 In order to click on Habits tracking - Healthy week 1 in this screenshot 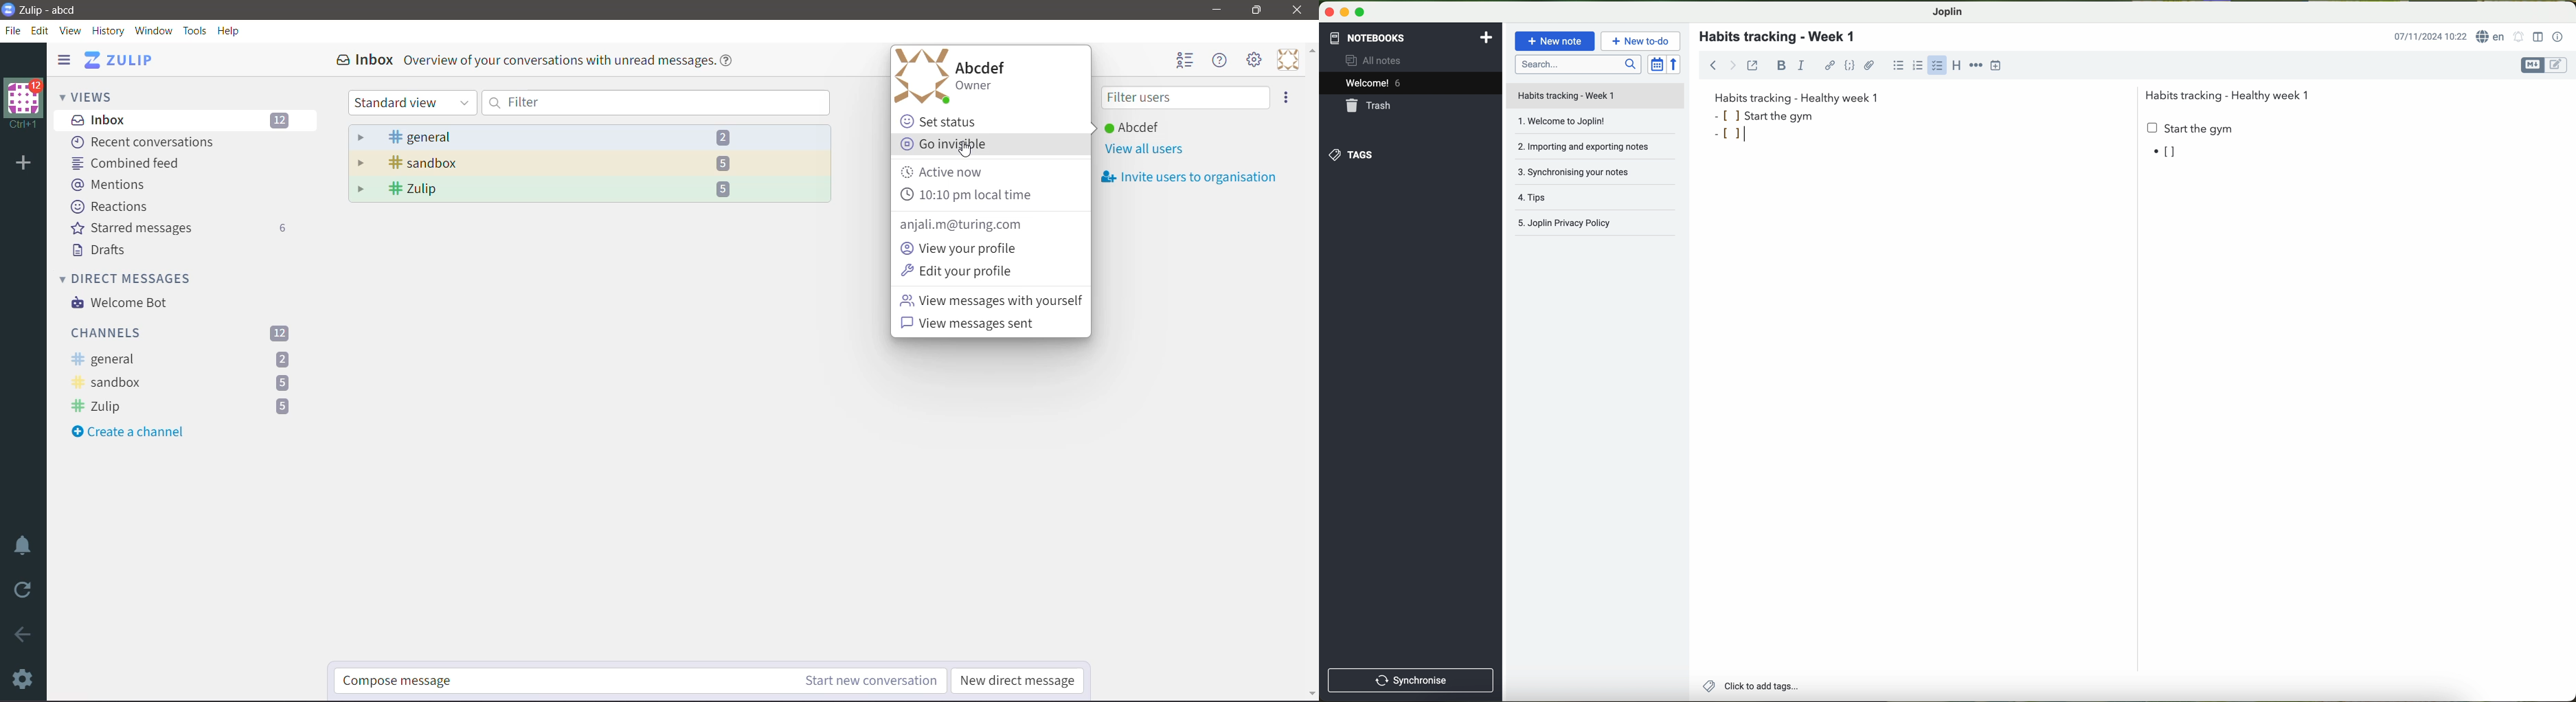, I will do `click(2232, 93)`.